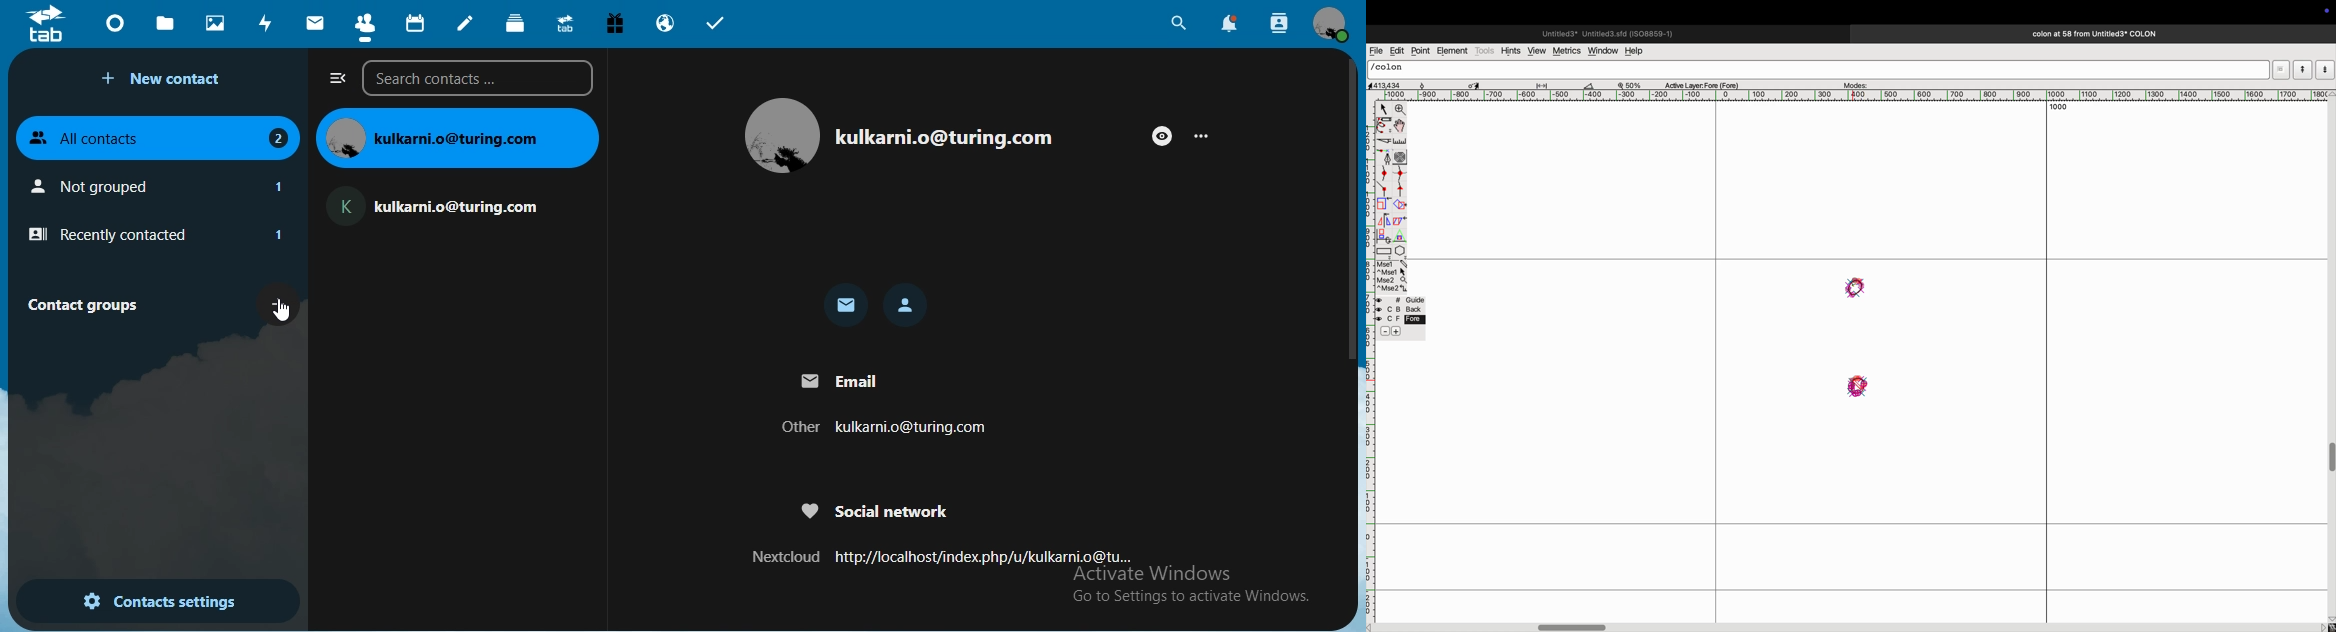  I want to click on aspect ratio, so click(1388, 85).